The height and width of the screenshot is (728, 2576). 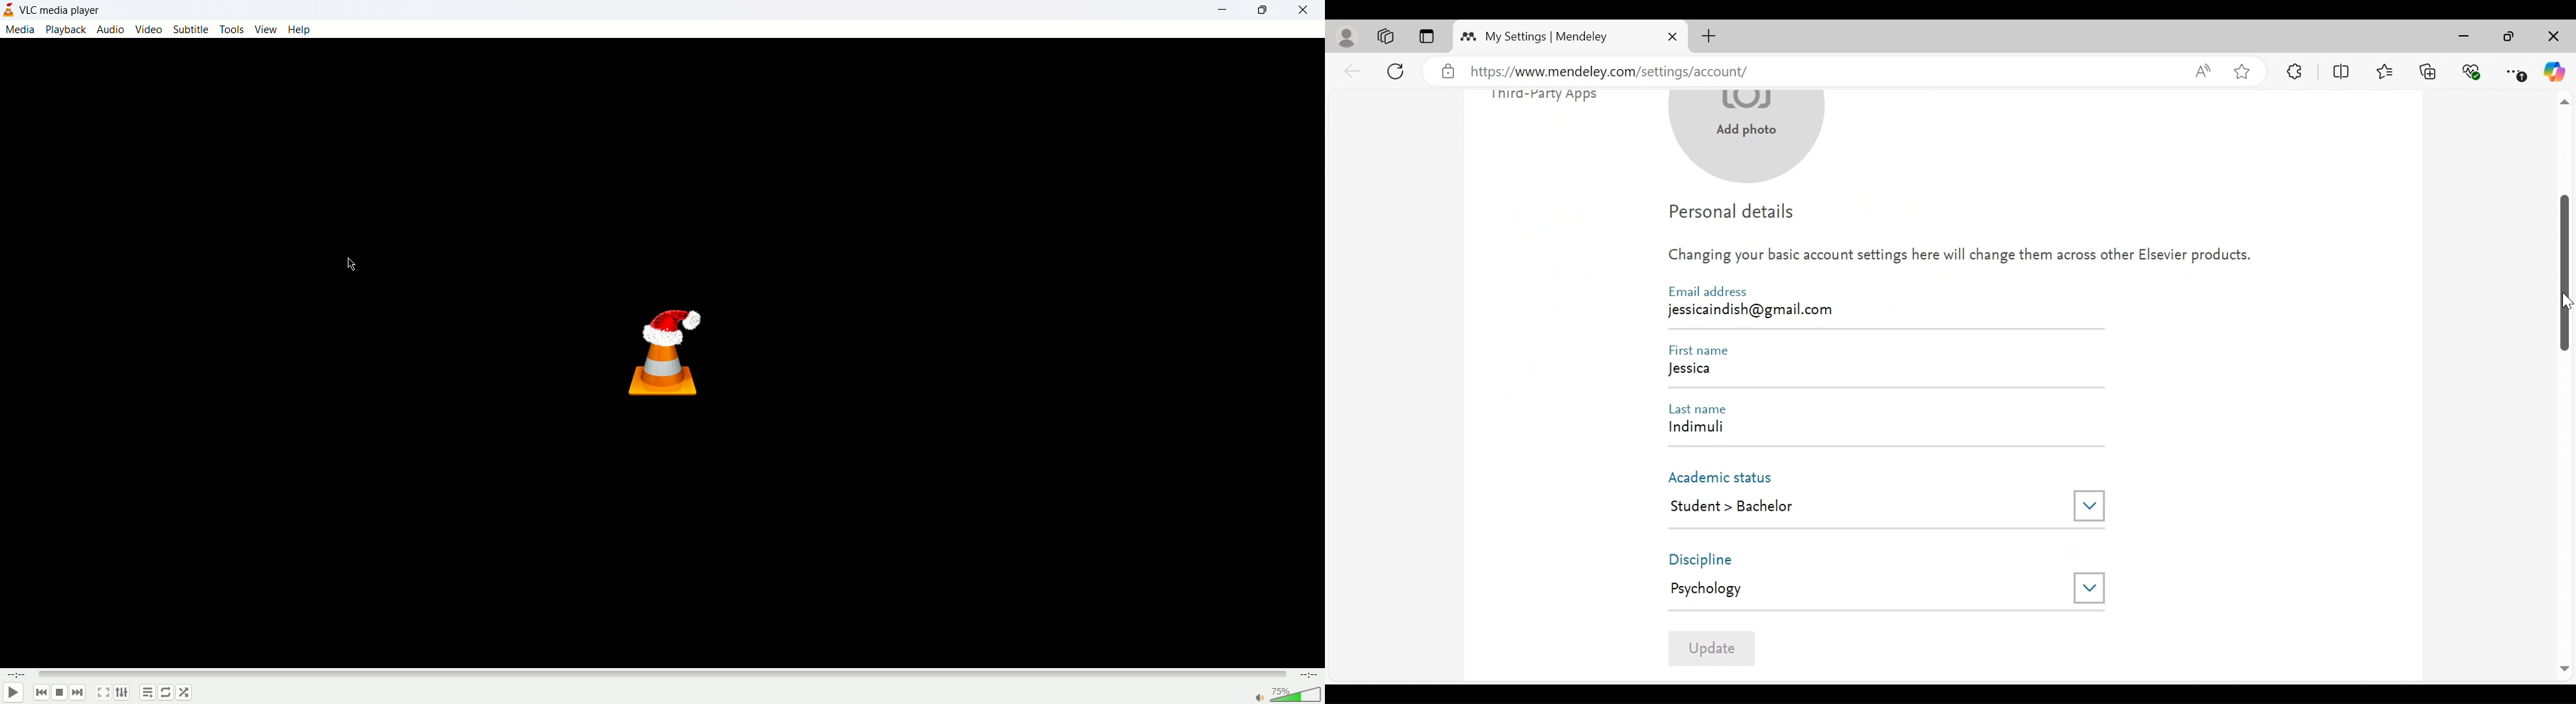 What do you see at coordinates (1547, 37) in the screenshot?
I see `My Settings | Mendeley` at bounding box center [1547, 37].